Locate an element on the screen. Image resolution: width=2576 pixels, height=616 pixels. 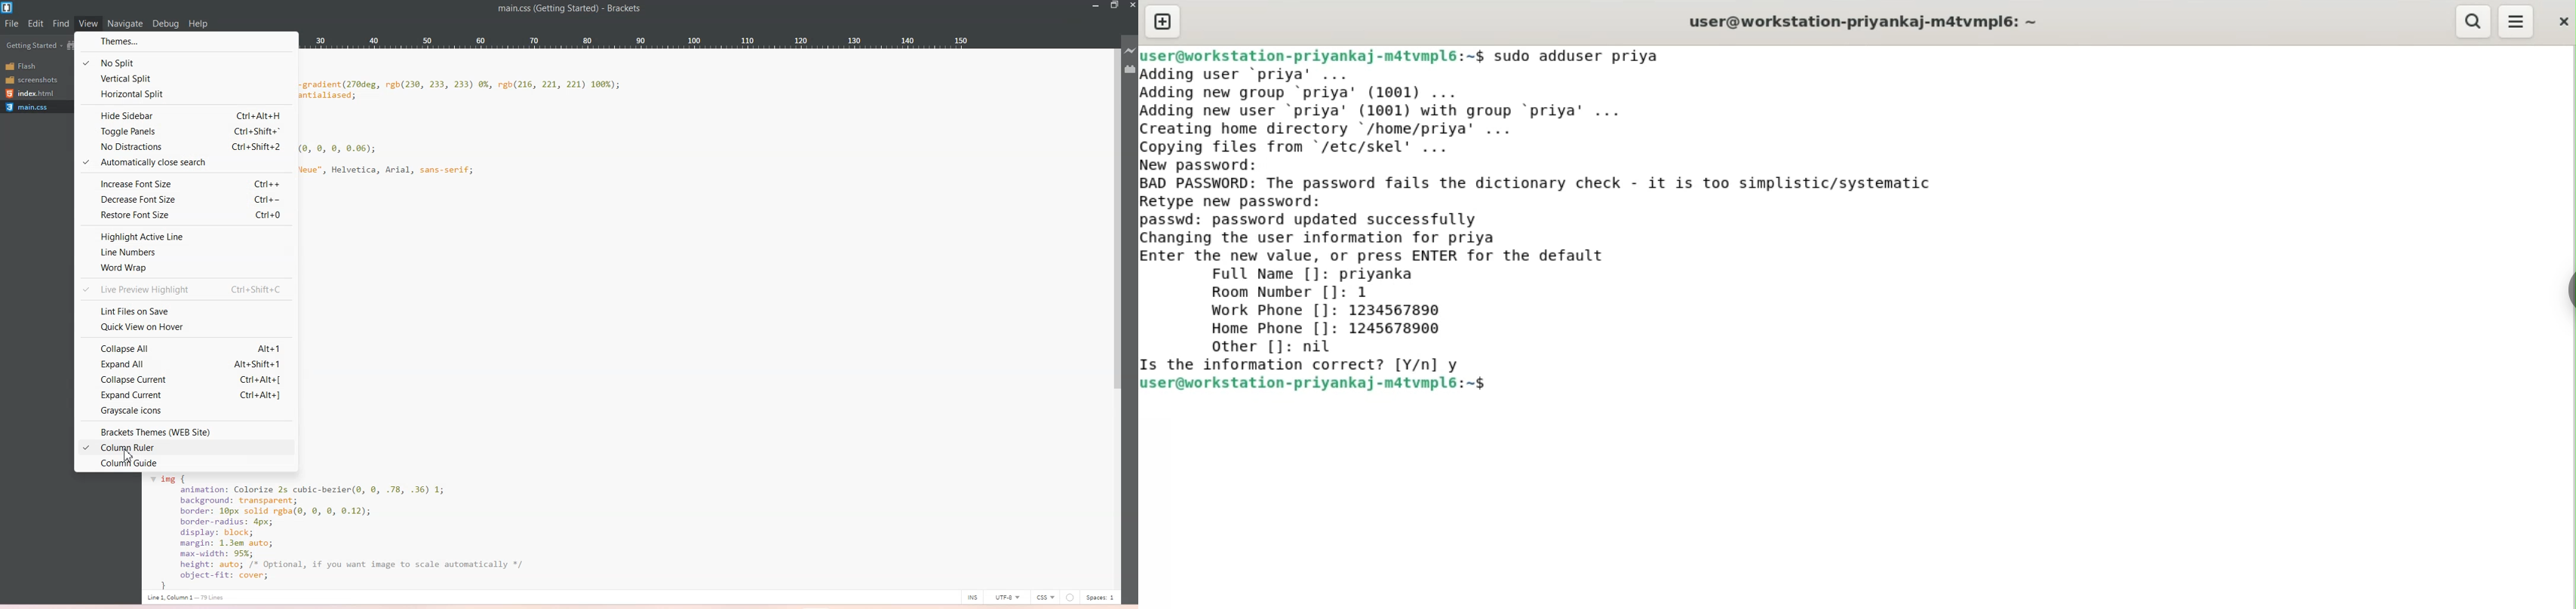
CSS is located at coordinates (1043, 596).